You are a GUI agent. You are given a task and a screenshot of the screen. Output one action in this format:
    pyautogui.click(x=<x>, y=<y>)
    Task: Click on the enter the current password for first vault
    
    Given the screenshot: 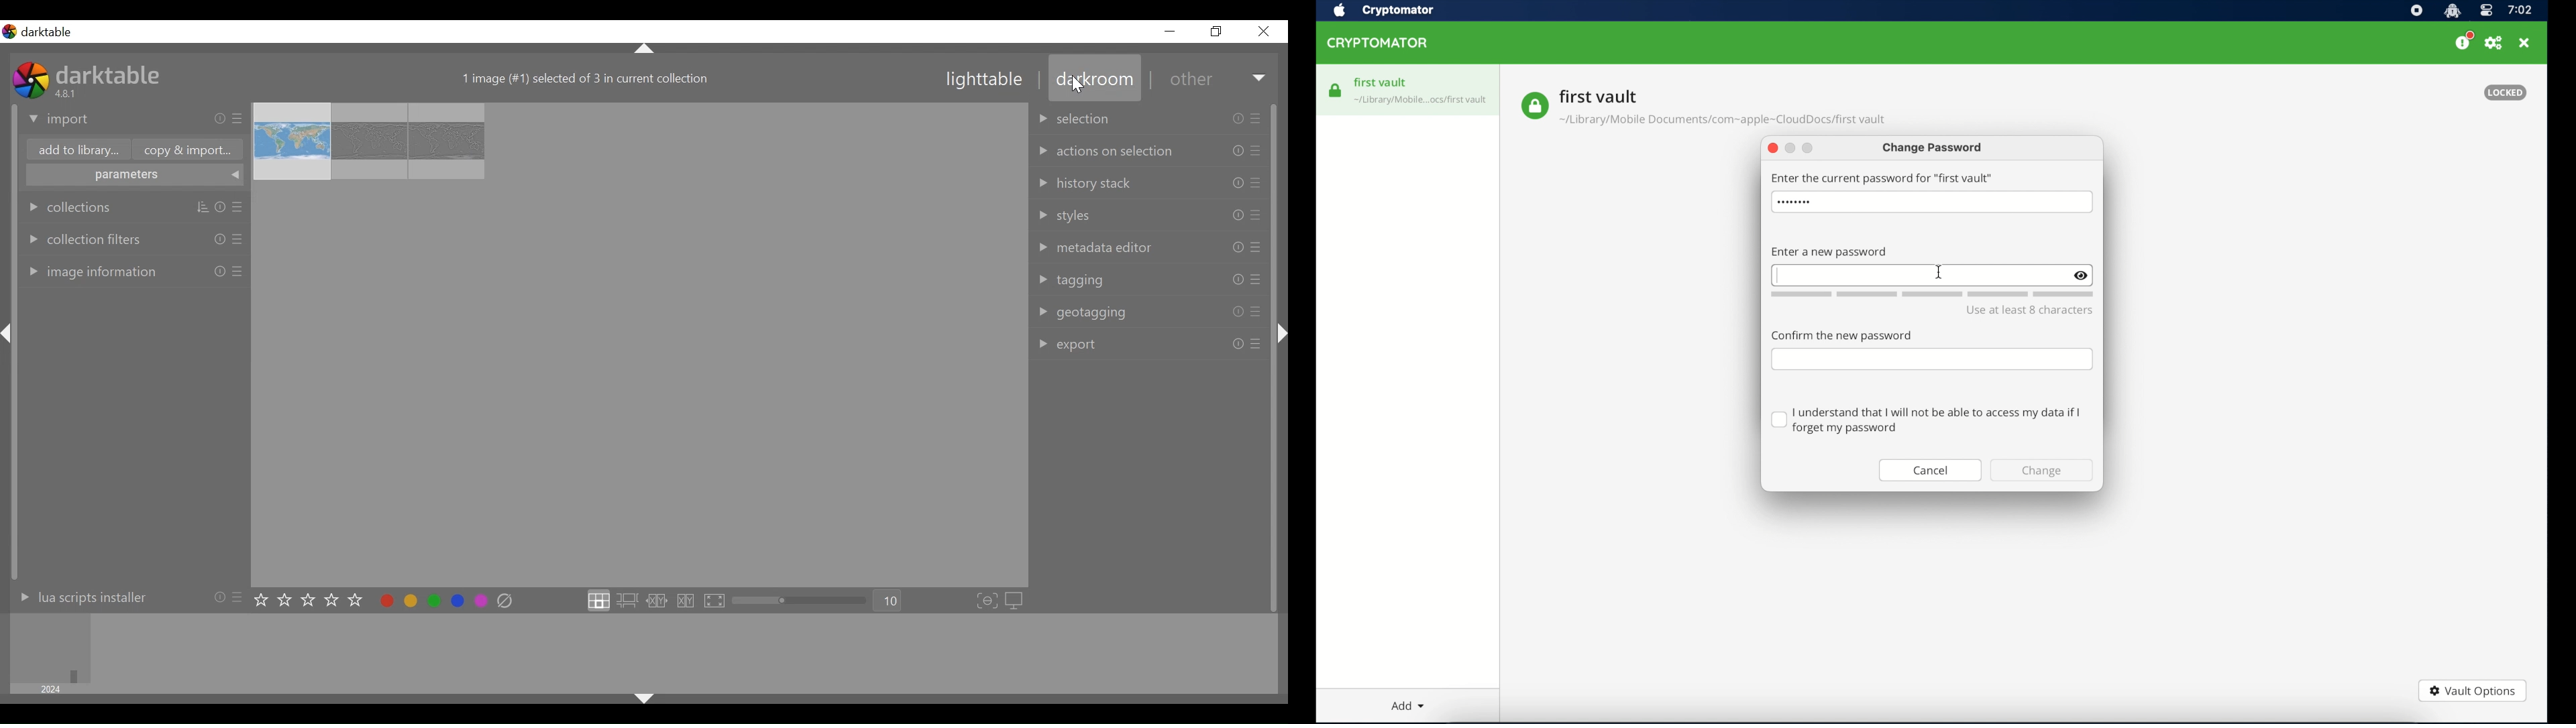 What is the action you would take?
    pyautogui.click(x=1882, y=178)
    